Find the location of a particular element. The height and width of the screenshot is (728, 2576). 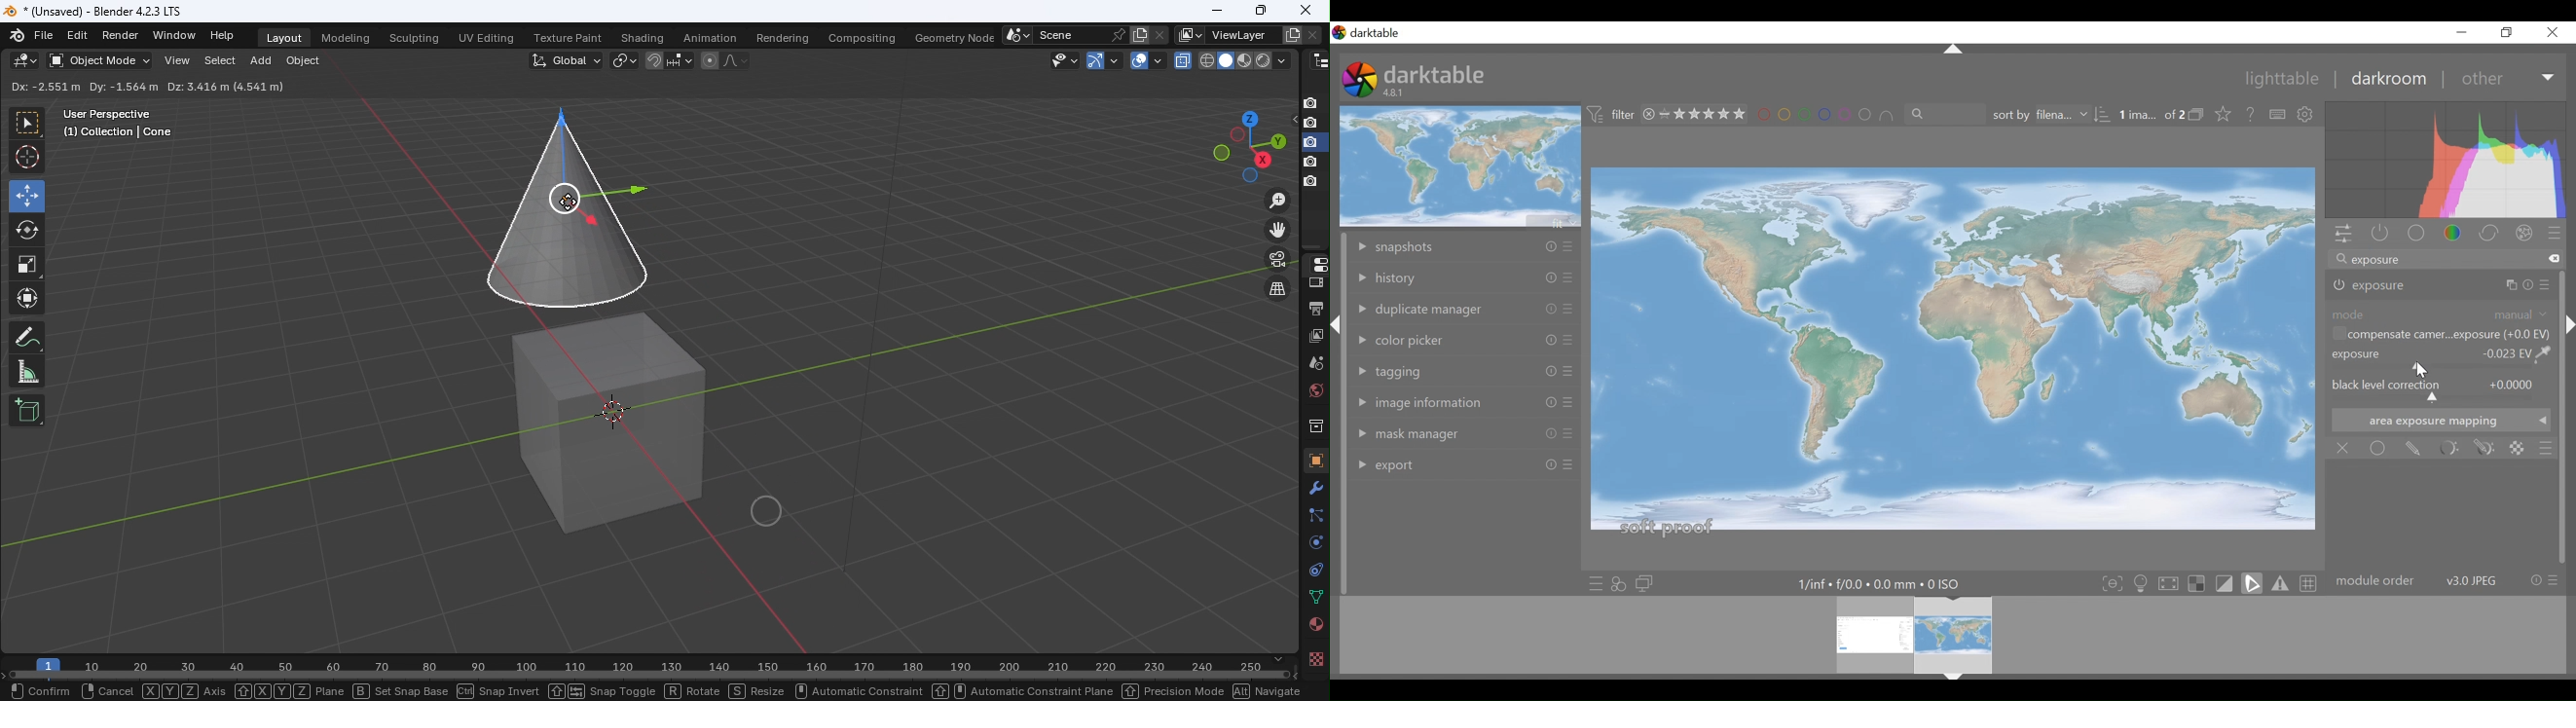

Sets the objects interaction mode is located at coordinates (98, 61).